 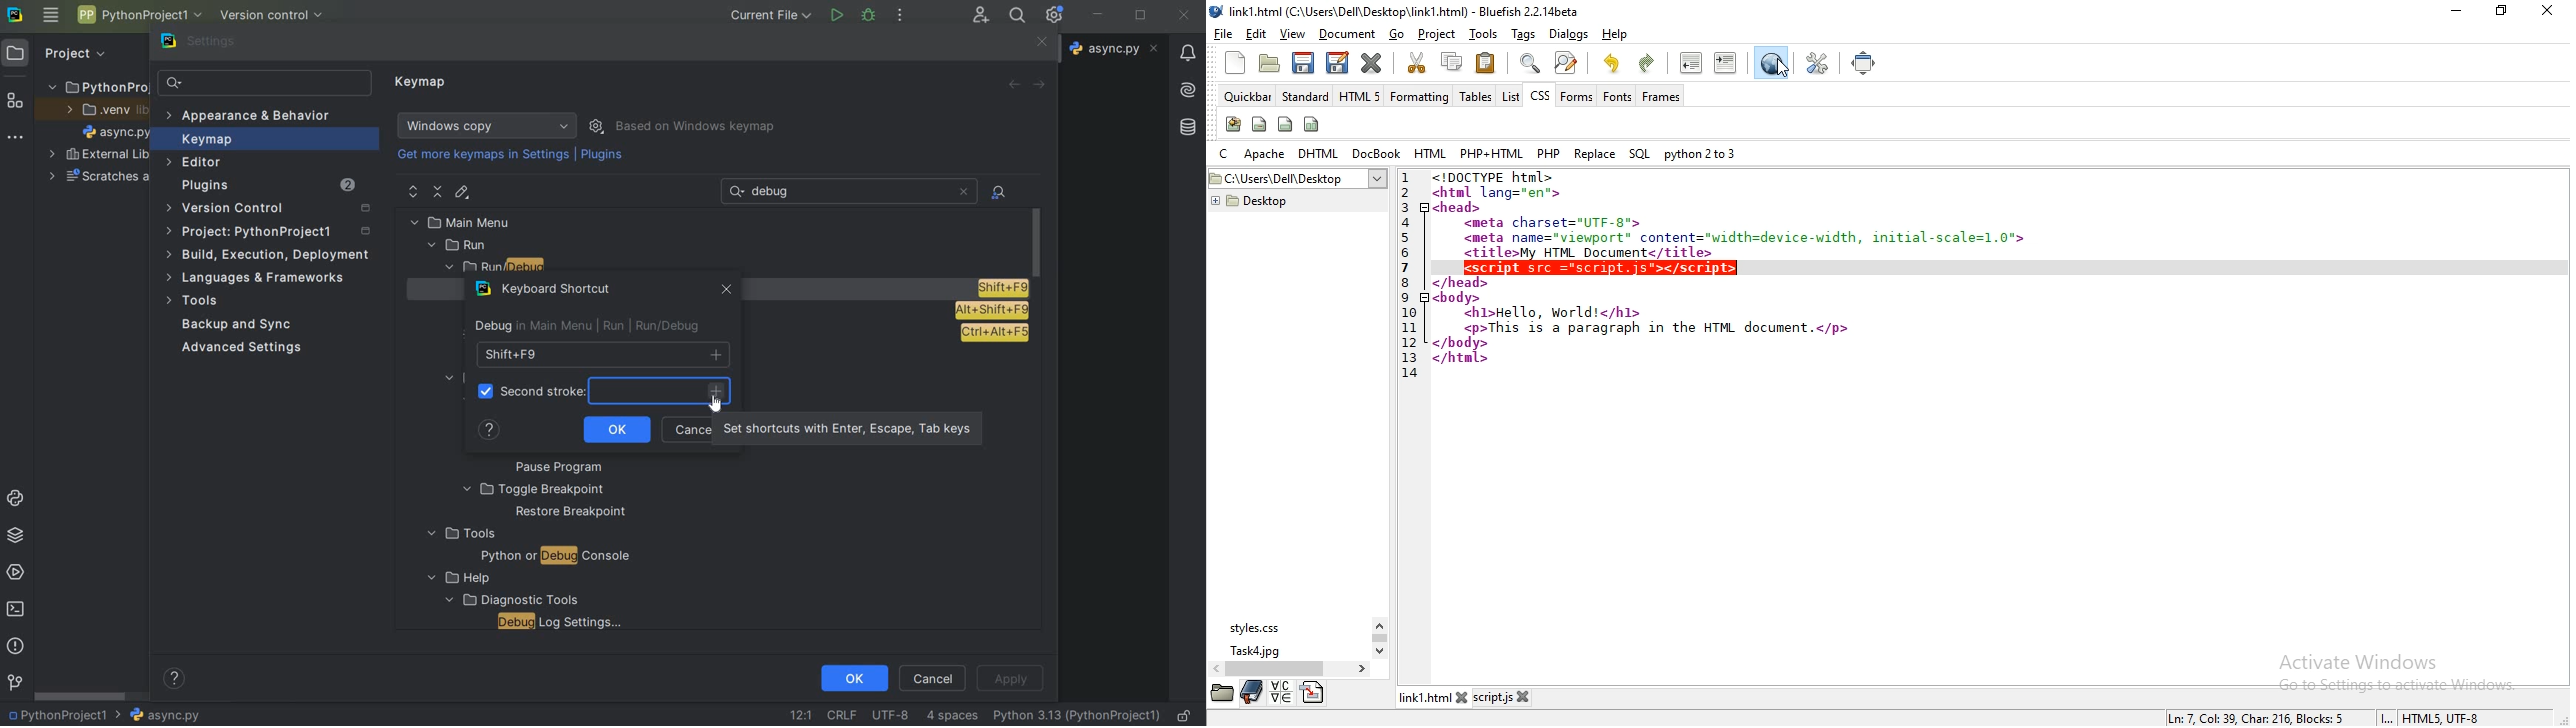 What do you see at coordinates (1405, 238) in the screenshot?
I see `5` at bounding box center [1405, 238].